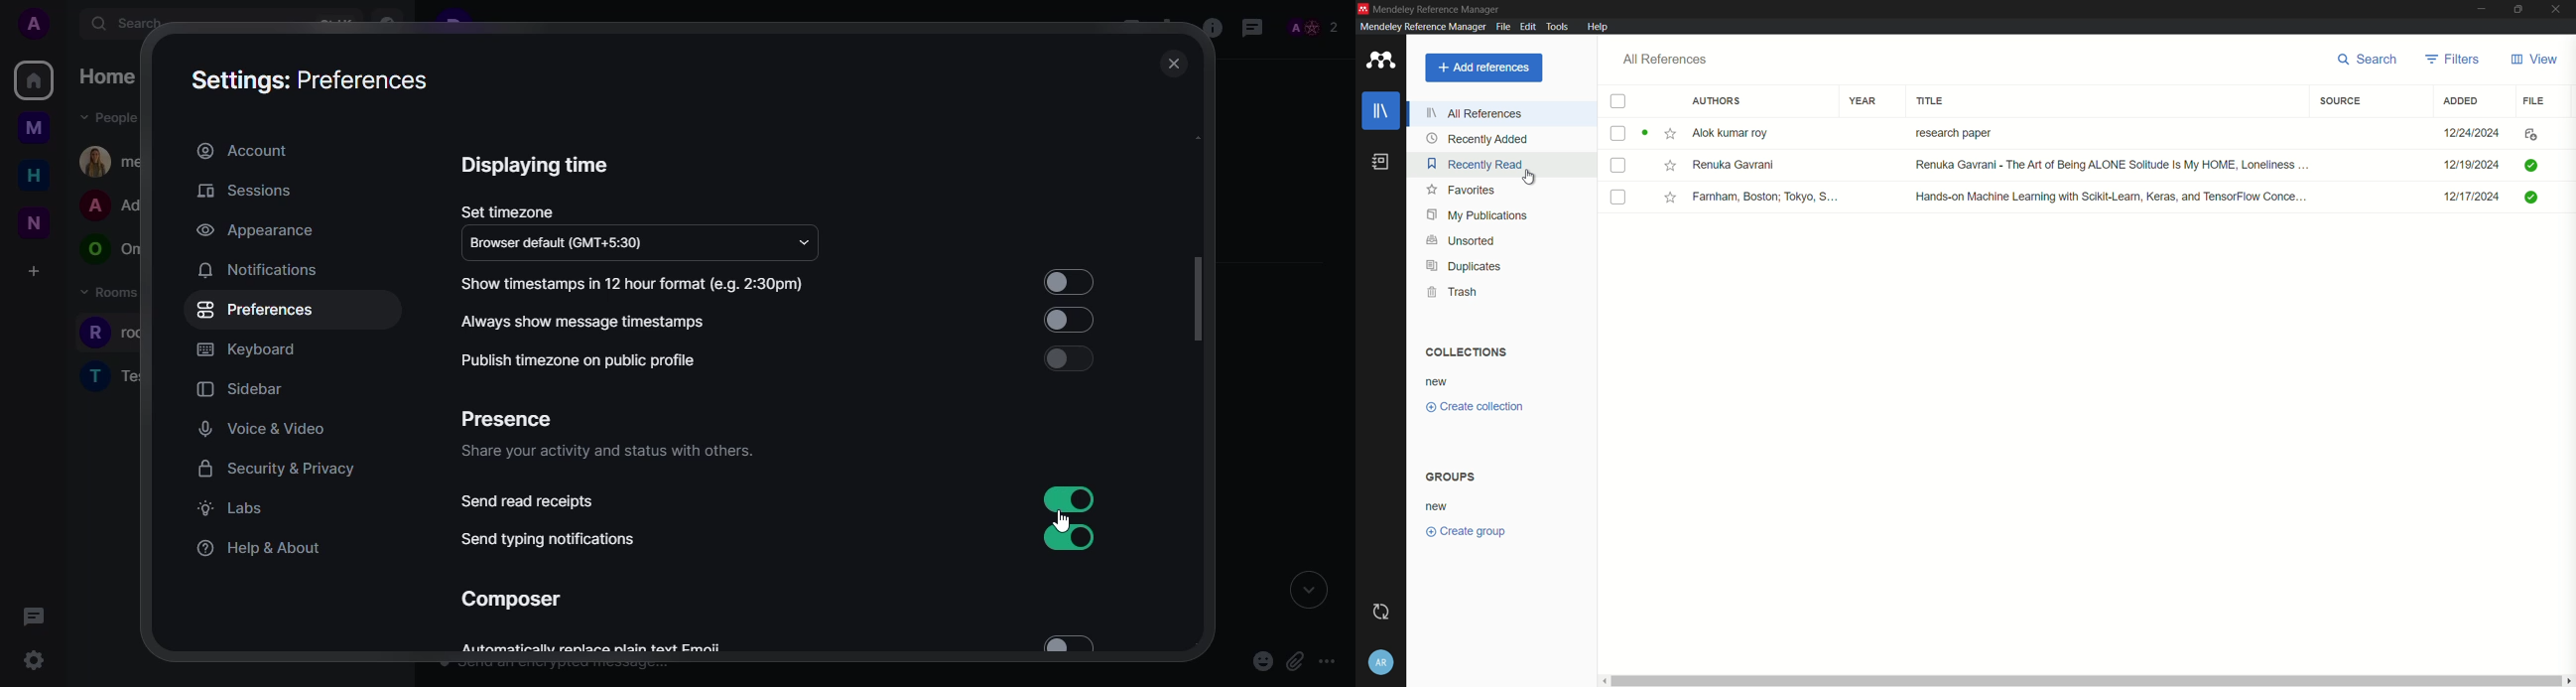 The height and width of the screenshot is (700, 2576). I want to click on preferences, so click(256, 309).